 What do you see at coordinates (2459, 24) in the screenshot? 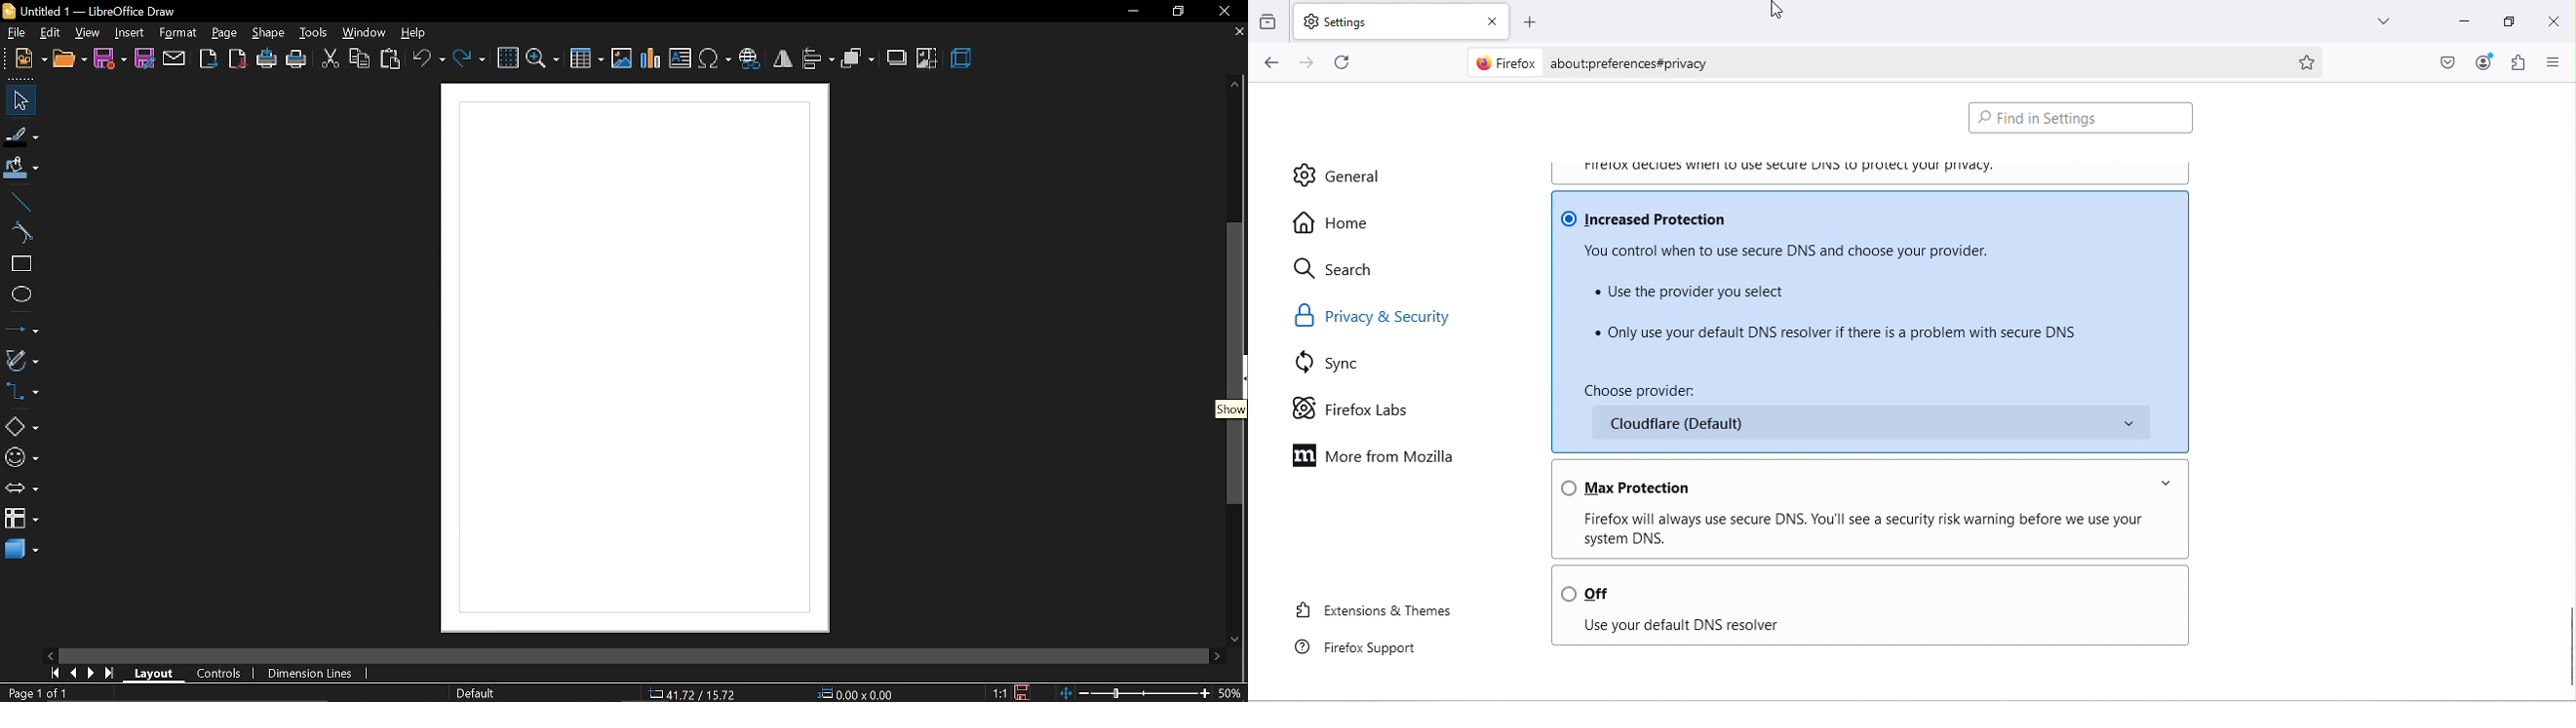
I see `Input ` at bounding box center [2459, 24].